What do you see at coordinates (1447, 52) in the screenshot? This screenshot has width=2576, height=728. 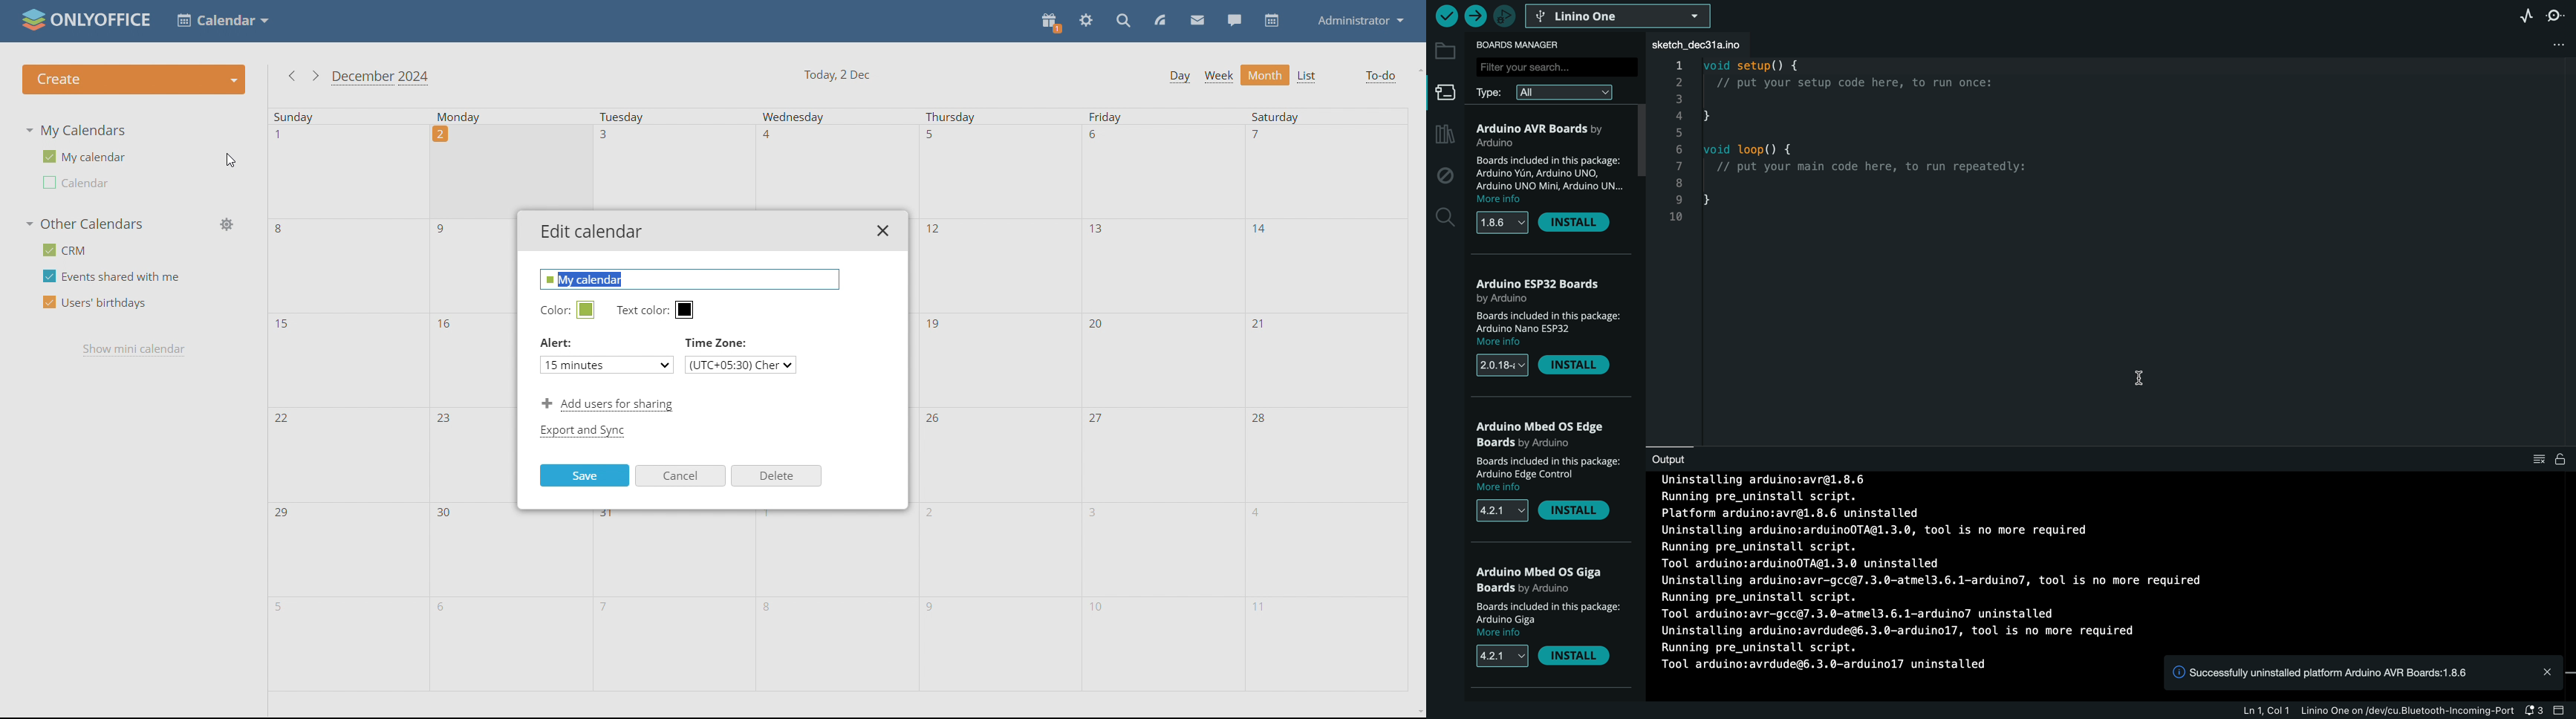 I see `folder` at bounding box center [1447, 52].